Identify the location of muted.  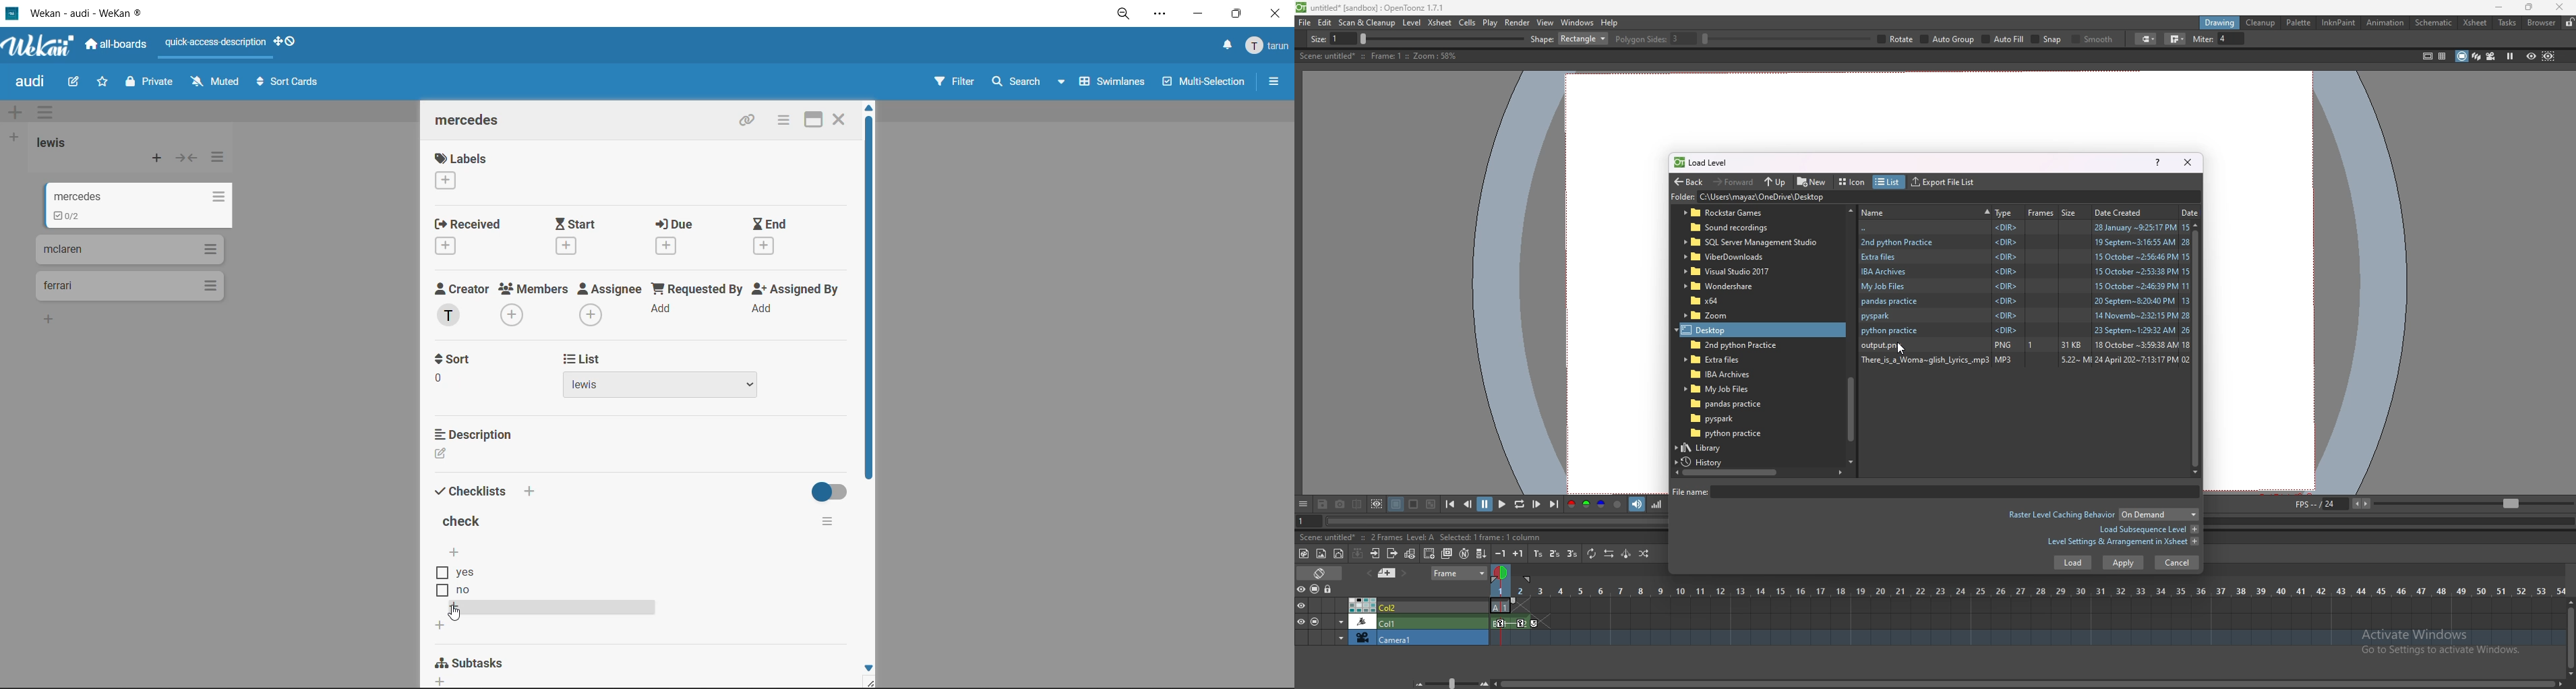
(214, 81).